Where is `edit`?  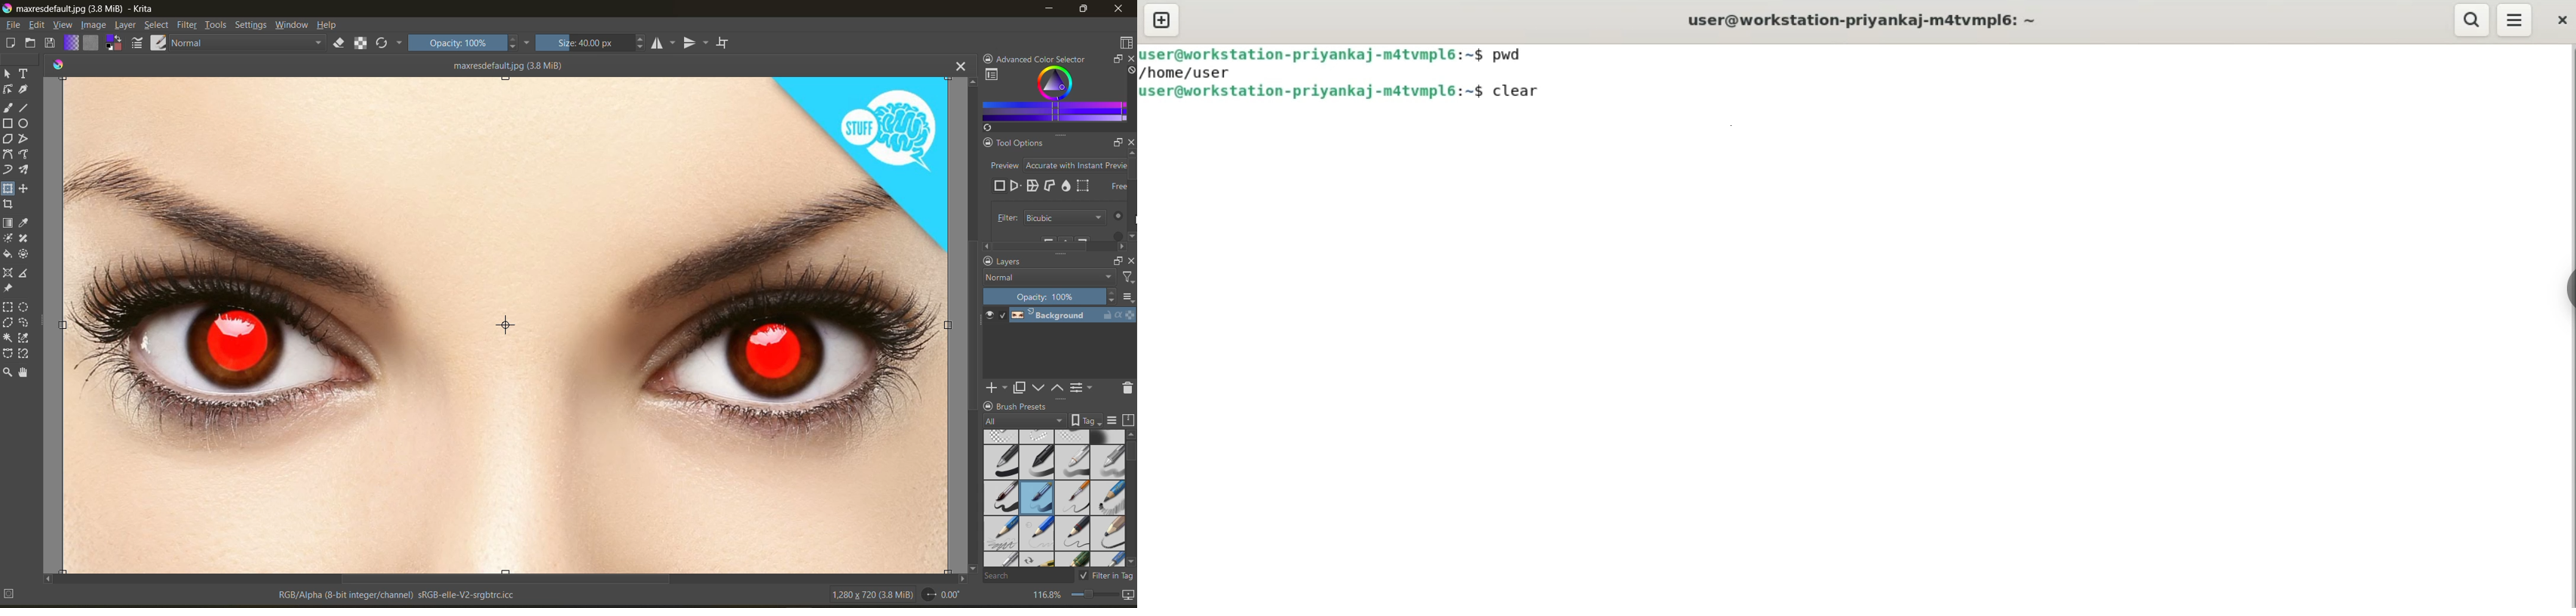
edit is located at coordinates (41, 25).